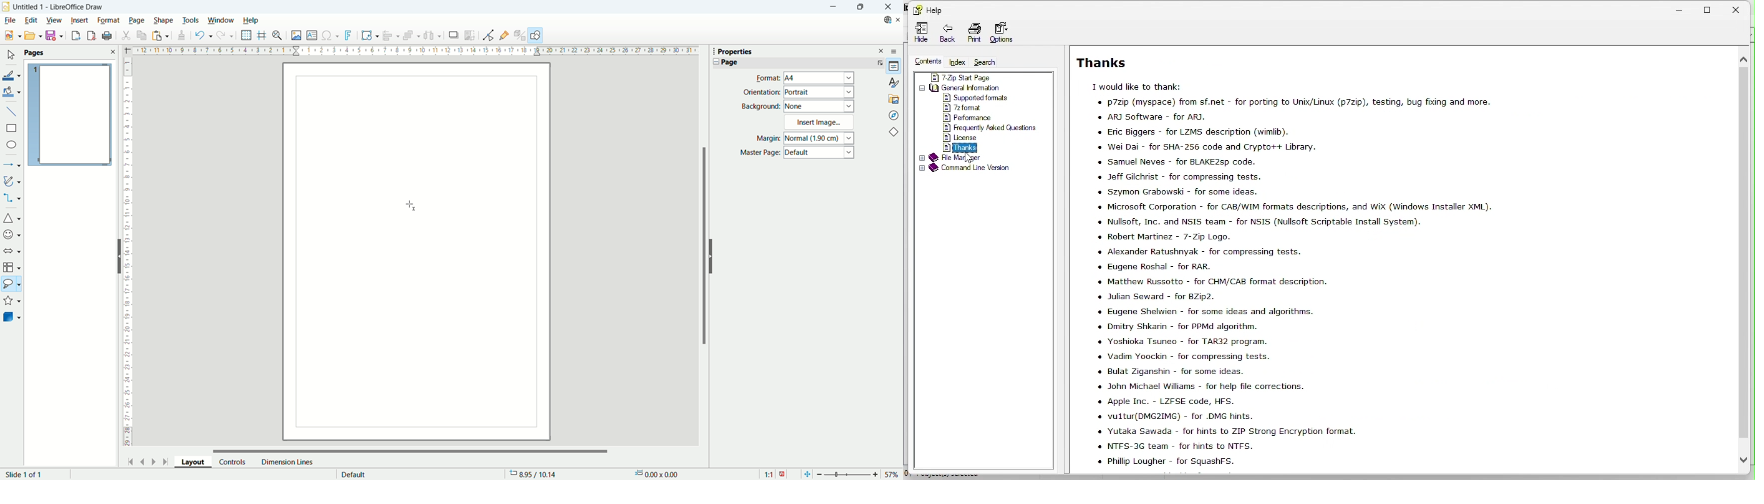 This screenshot has height=504, width=1764. Describe the element at coordinates (895, 66) in the screenshot. I see `Properties` at that location.